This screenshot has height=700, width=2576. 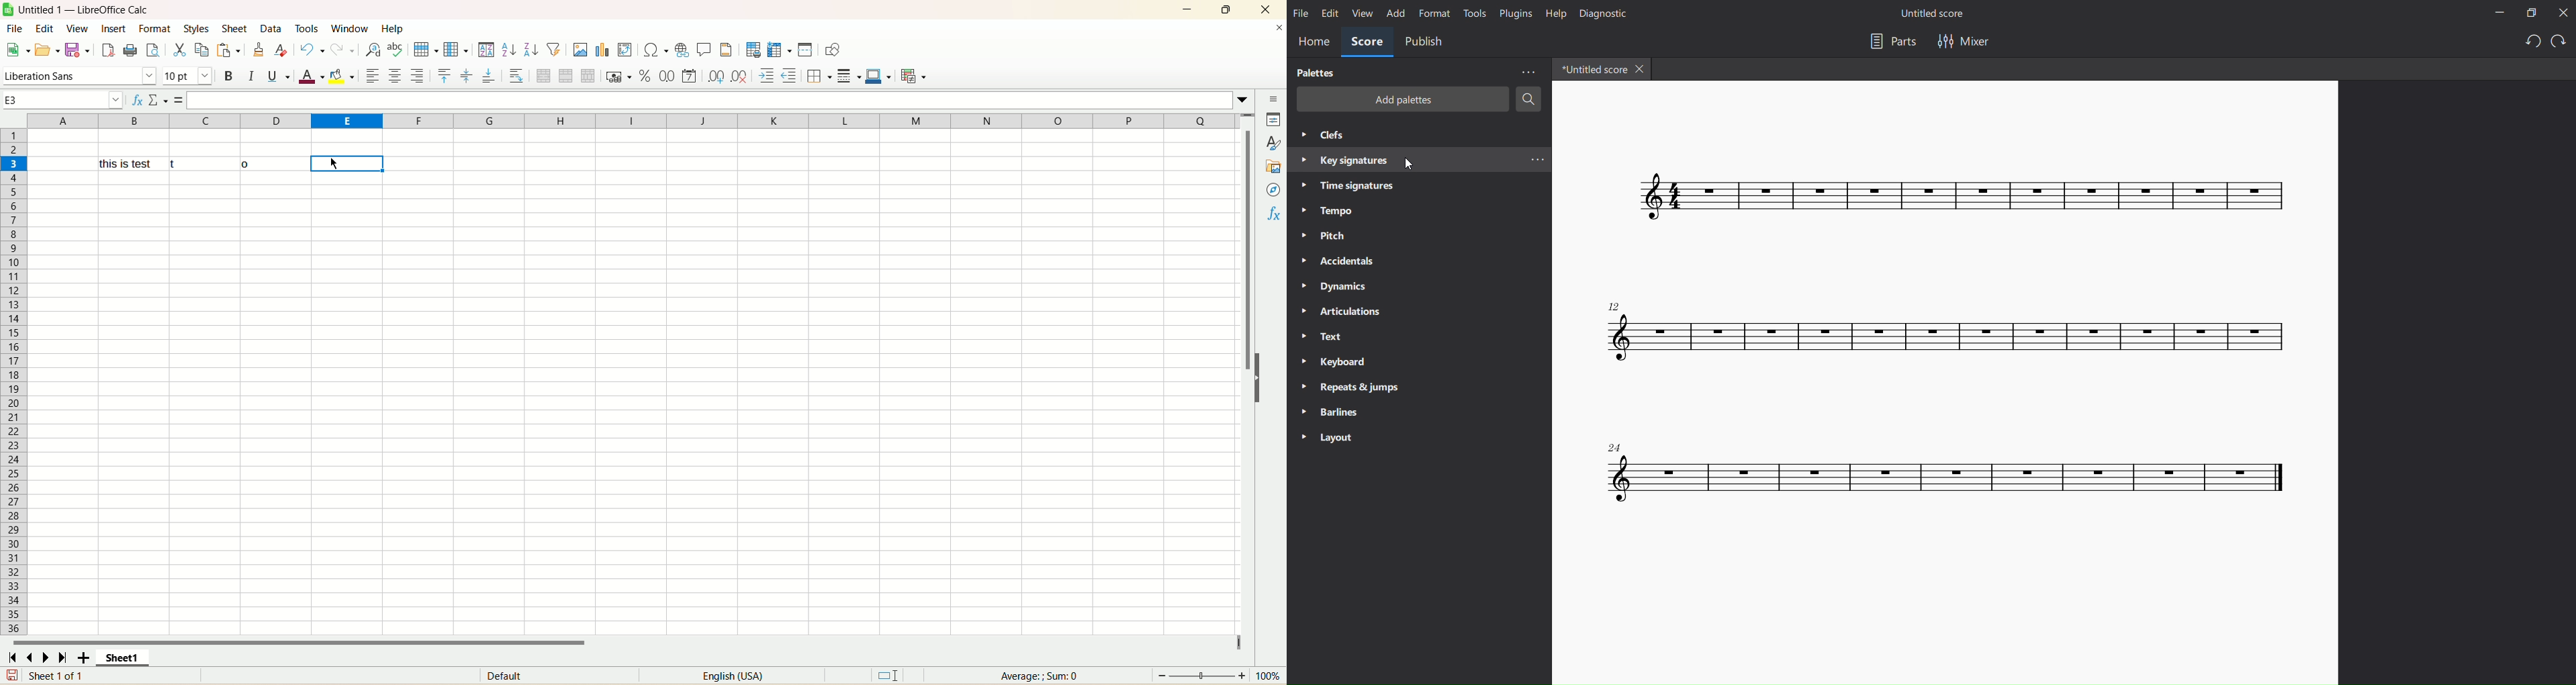 I want to click on copy, so click(x=202, y=49).